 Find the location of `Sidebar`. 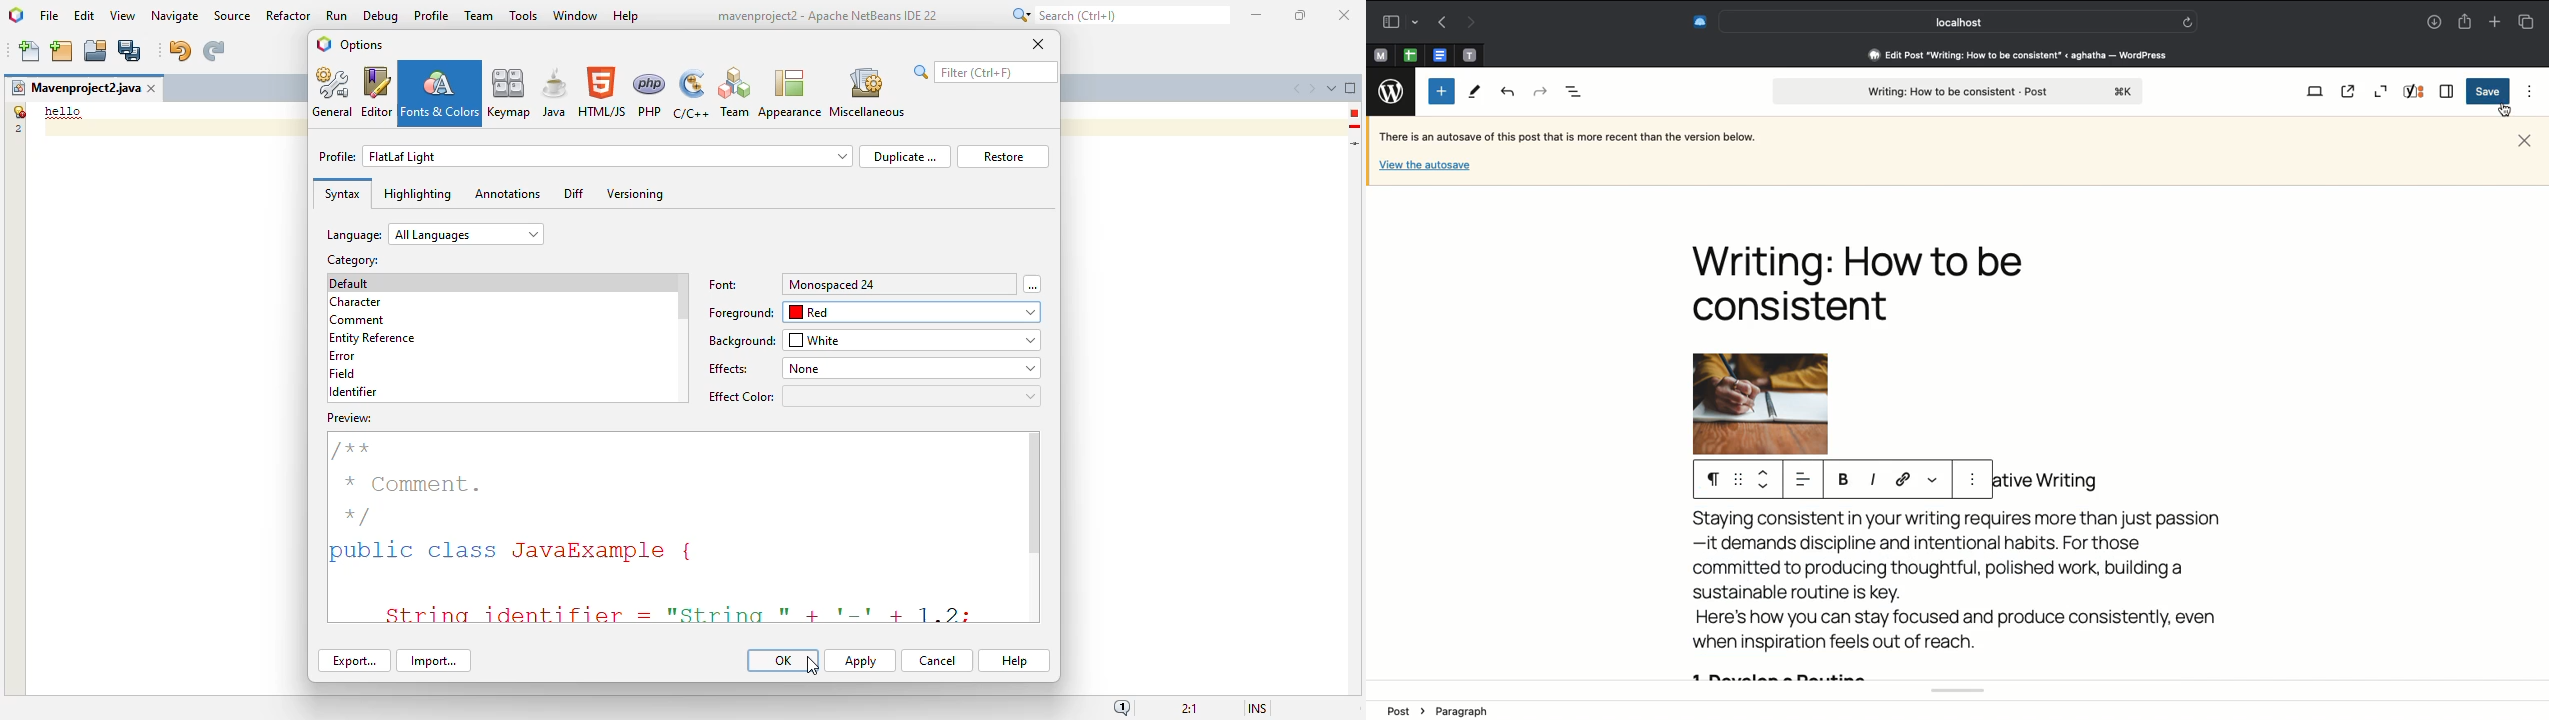

Sidebar is located at coordinates (1398, 20).